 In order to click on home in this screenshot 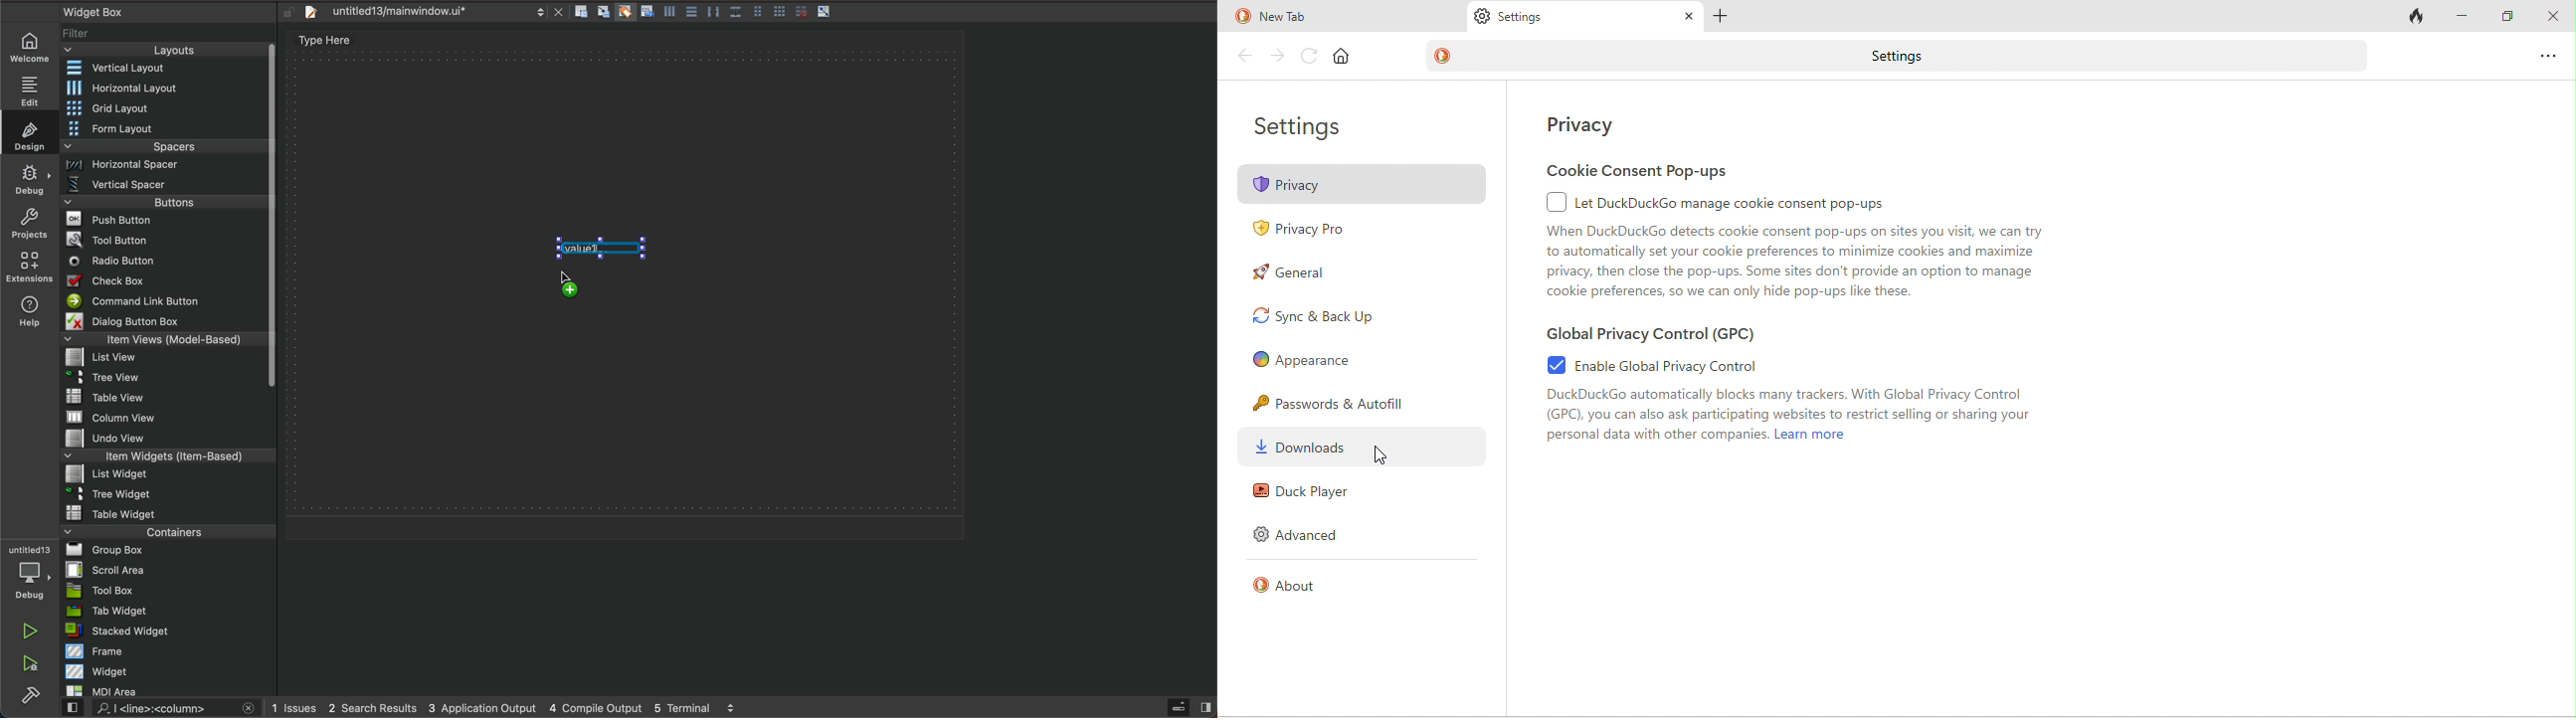, I will do `click(1342, 58)`.